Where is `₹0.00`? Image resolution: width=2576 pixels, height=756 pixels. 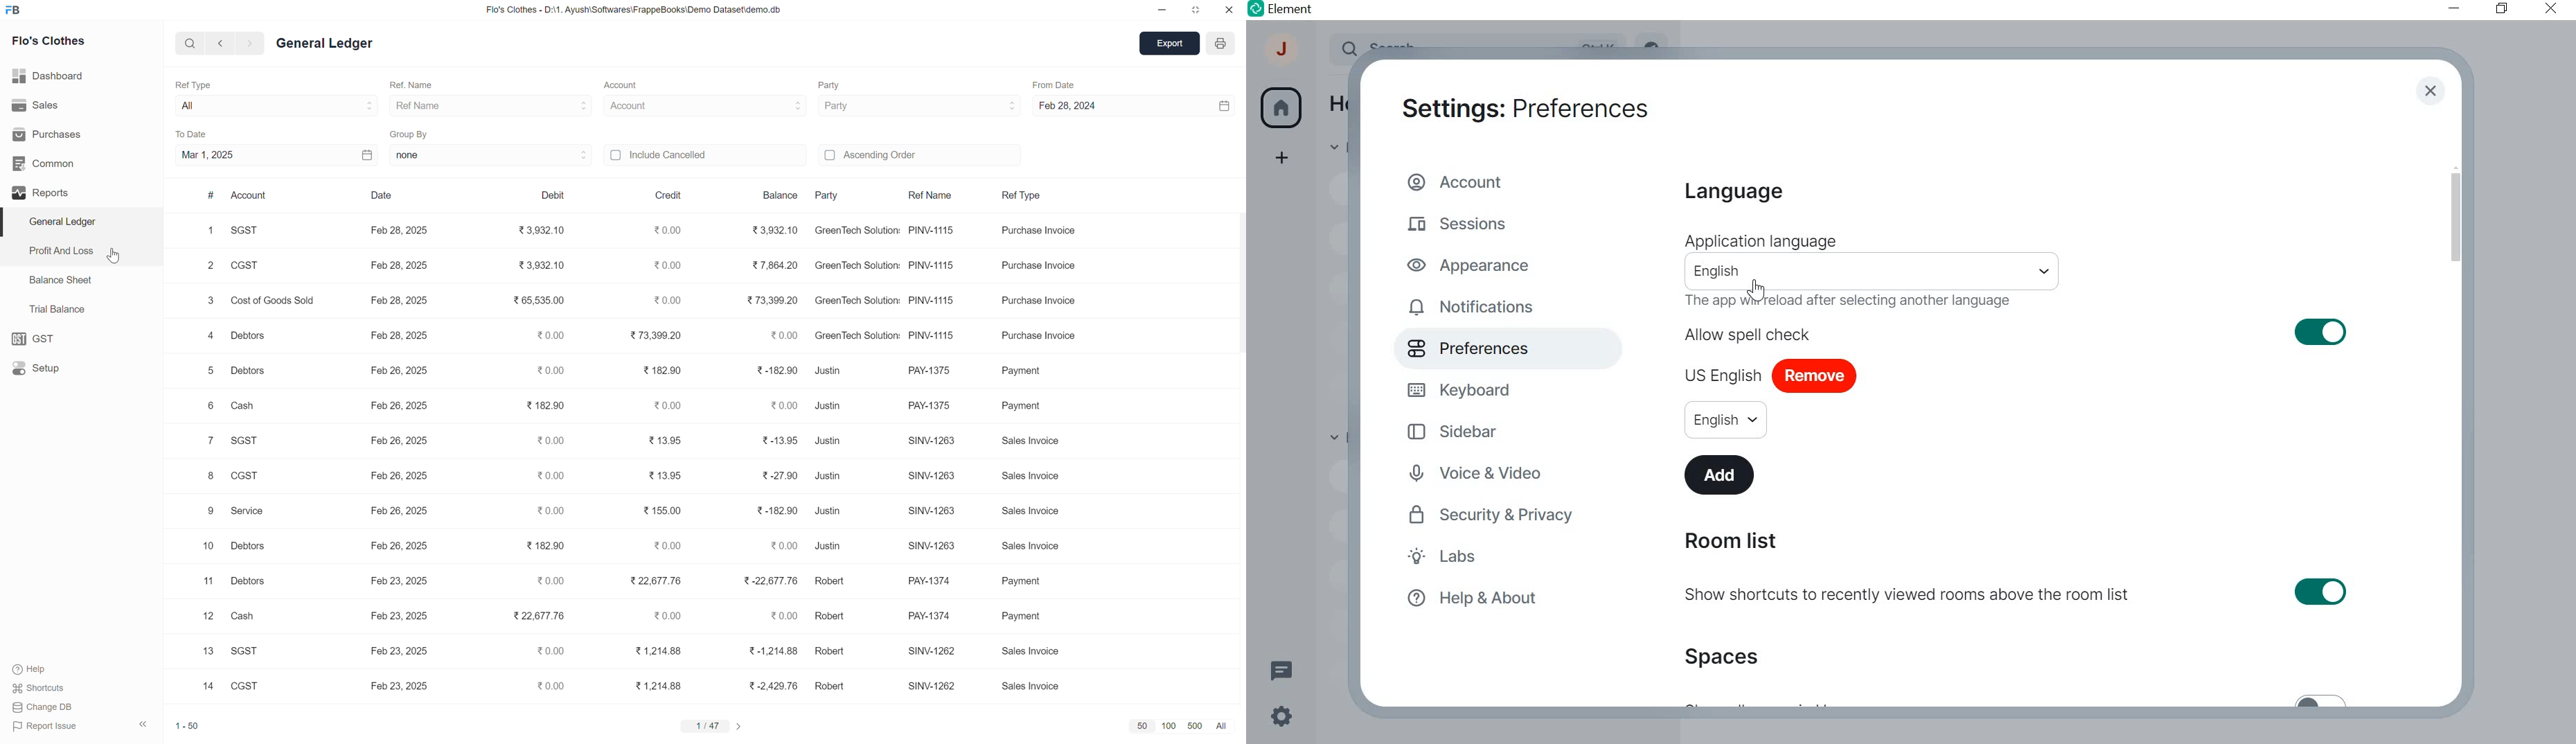
₹0.00 is located at coordinates (550, 476).